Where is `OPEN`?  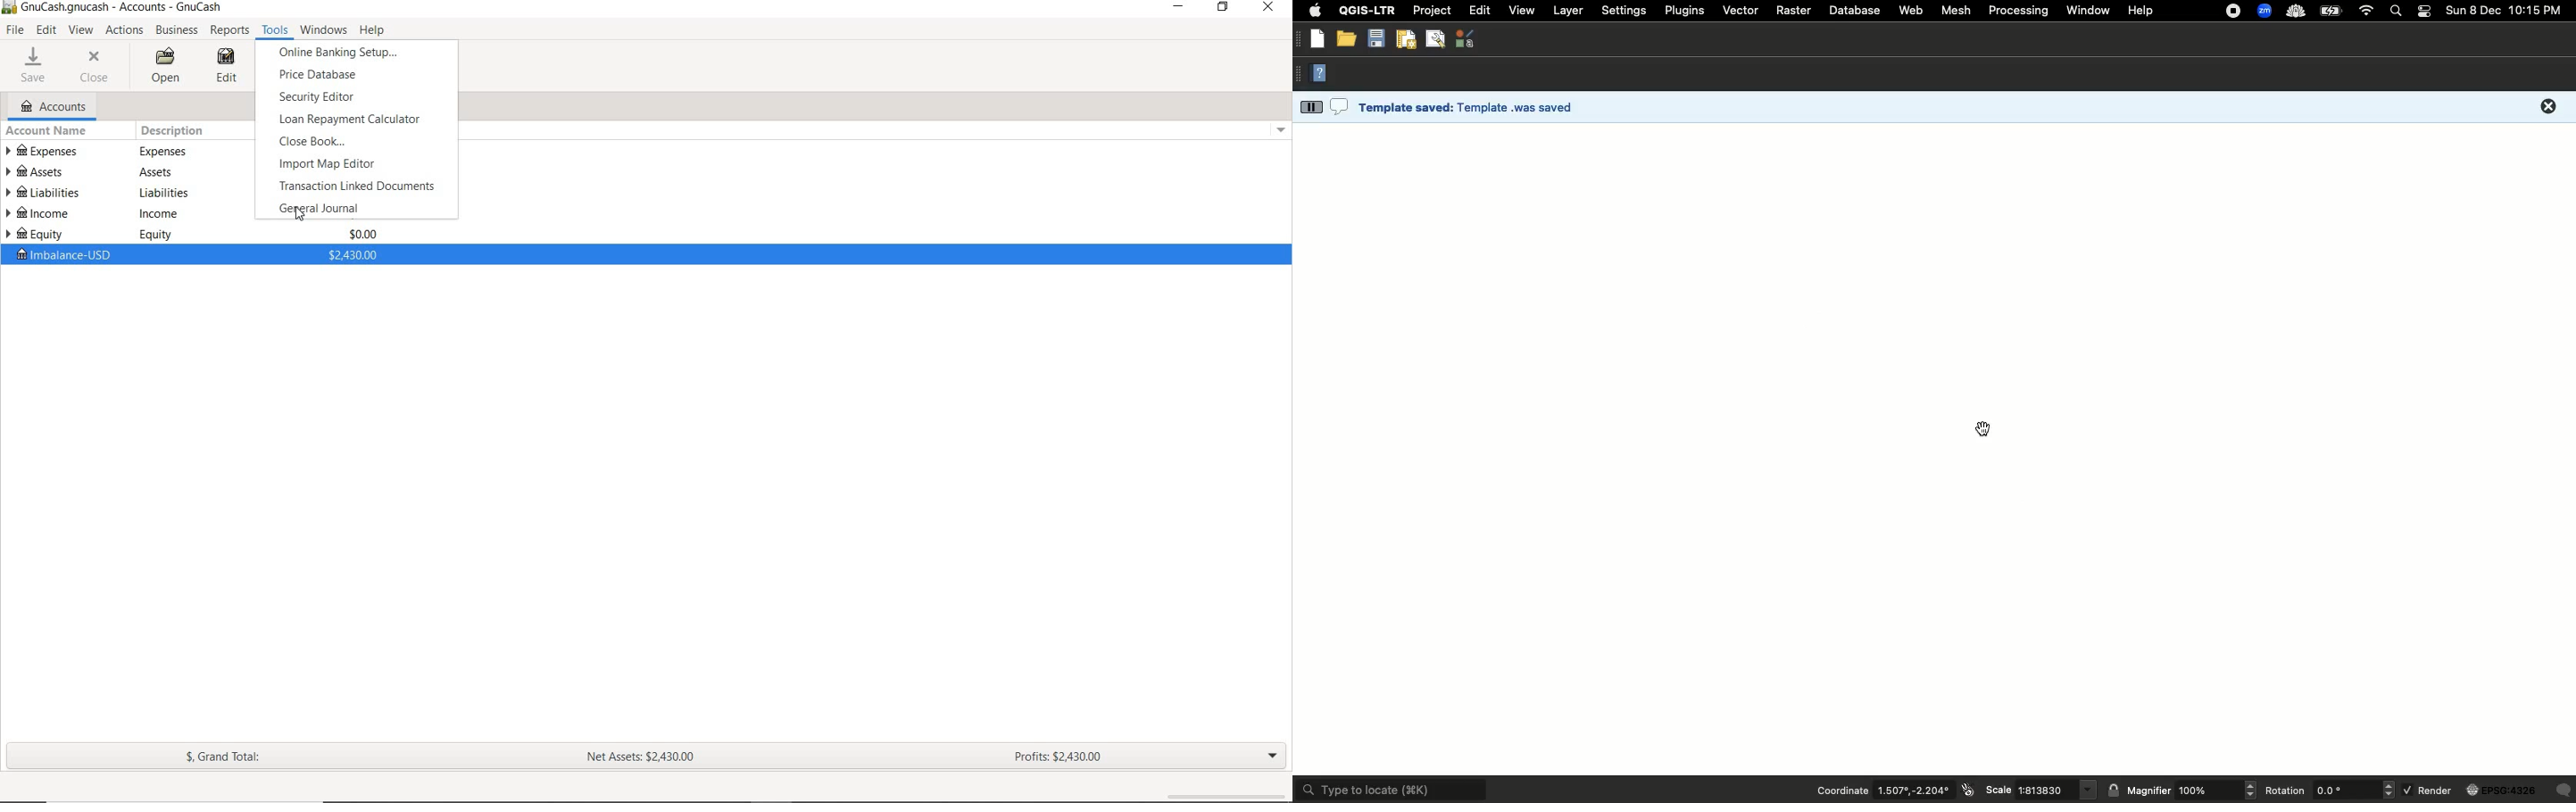 OPEN is located at coordinates (167, 66).